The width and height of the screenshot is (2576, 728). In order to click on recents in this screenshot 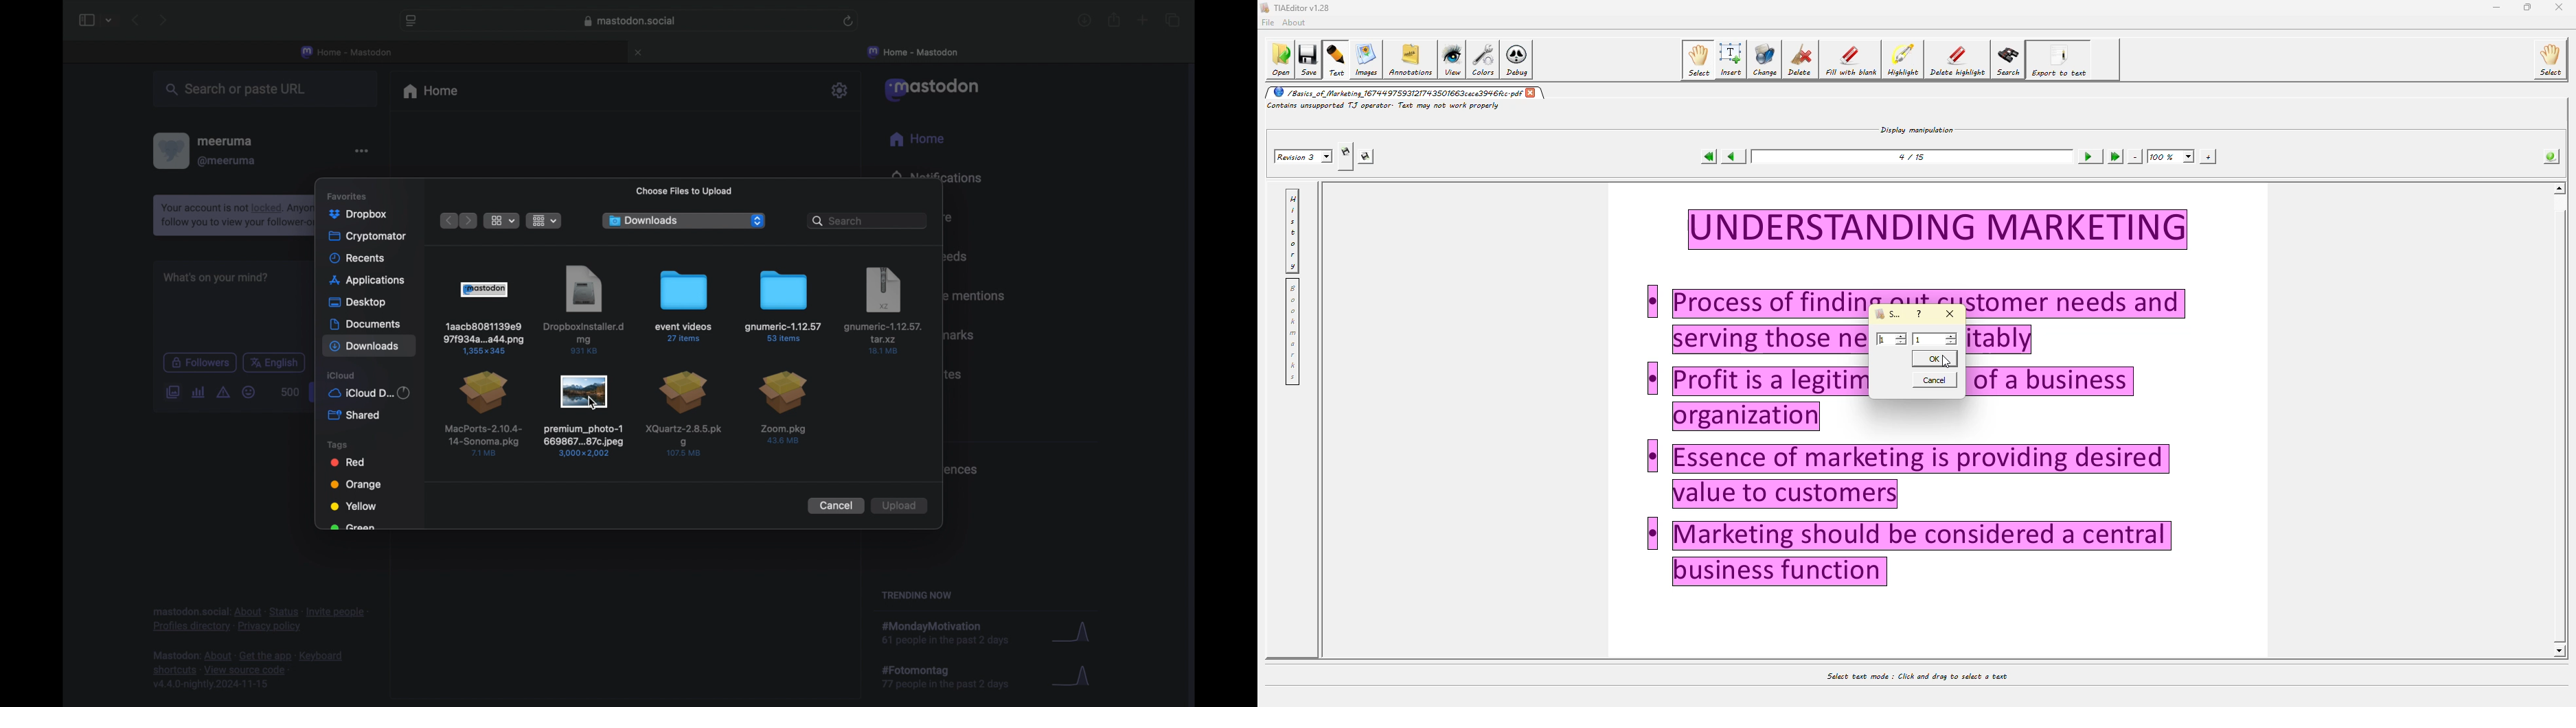, I will do `click(360, 258)`.